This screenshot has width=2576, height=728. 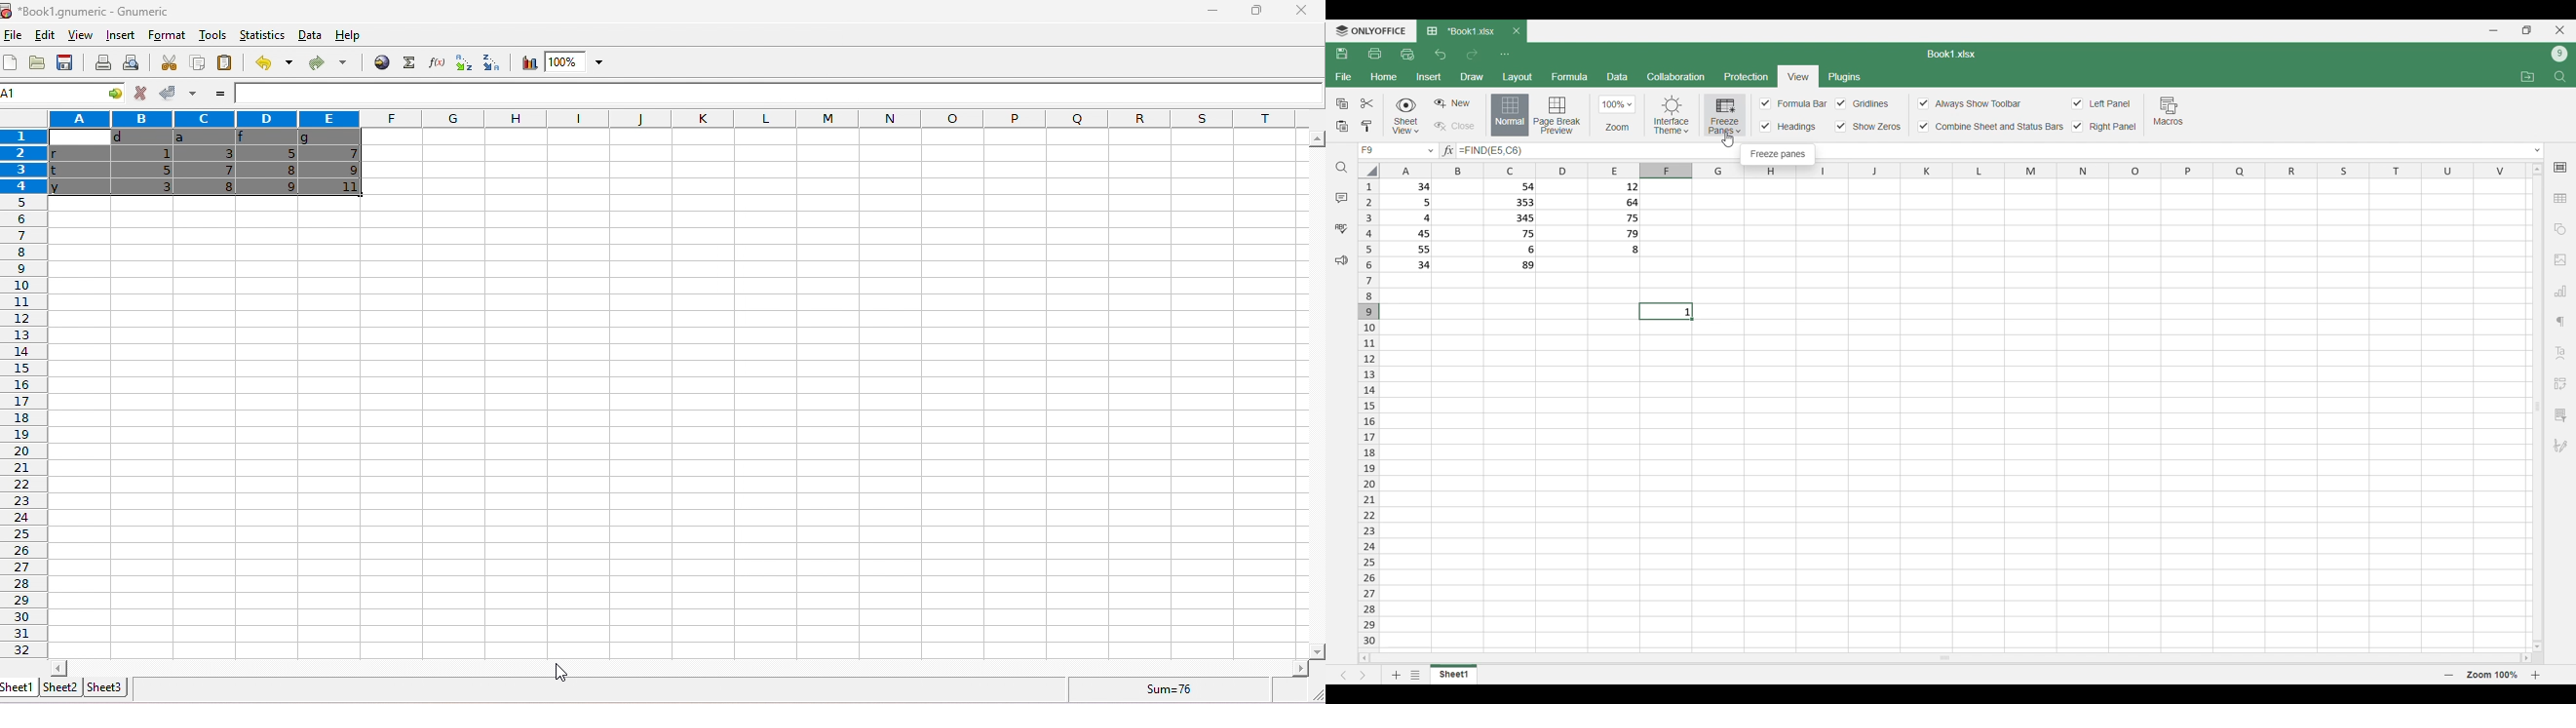 What do you see at coordinates (563, 675) in the screenshot?
I see `Cursor` at bounding box center [563, 675].